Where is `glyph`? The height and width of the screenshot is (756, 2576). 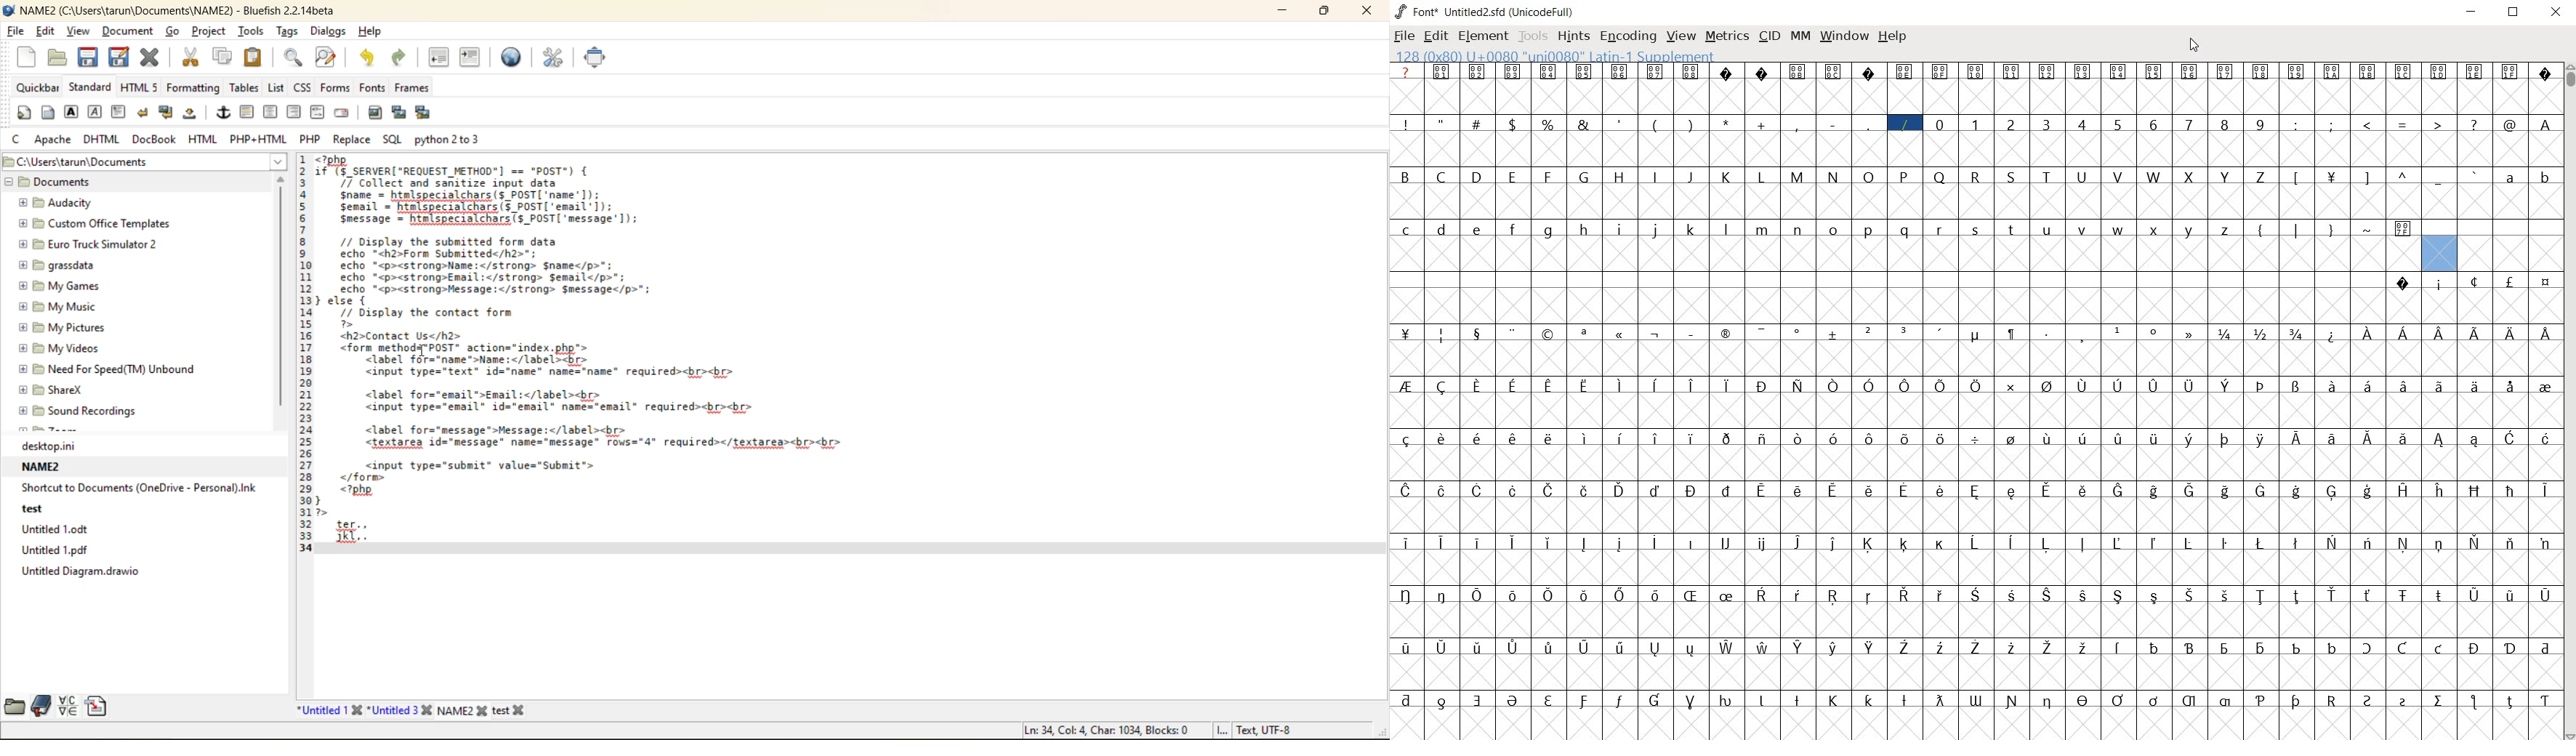 glyph is located at coordinates (1441, 703).